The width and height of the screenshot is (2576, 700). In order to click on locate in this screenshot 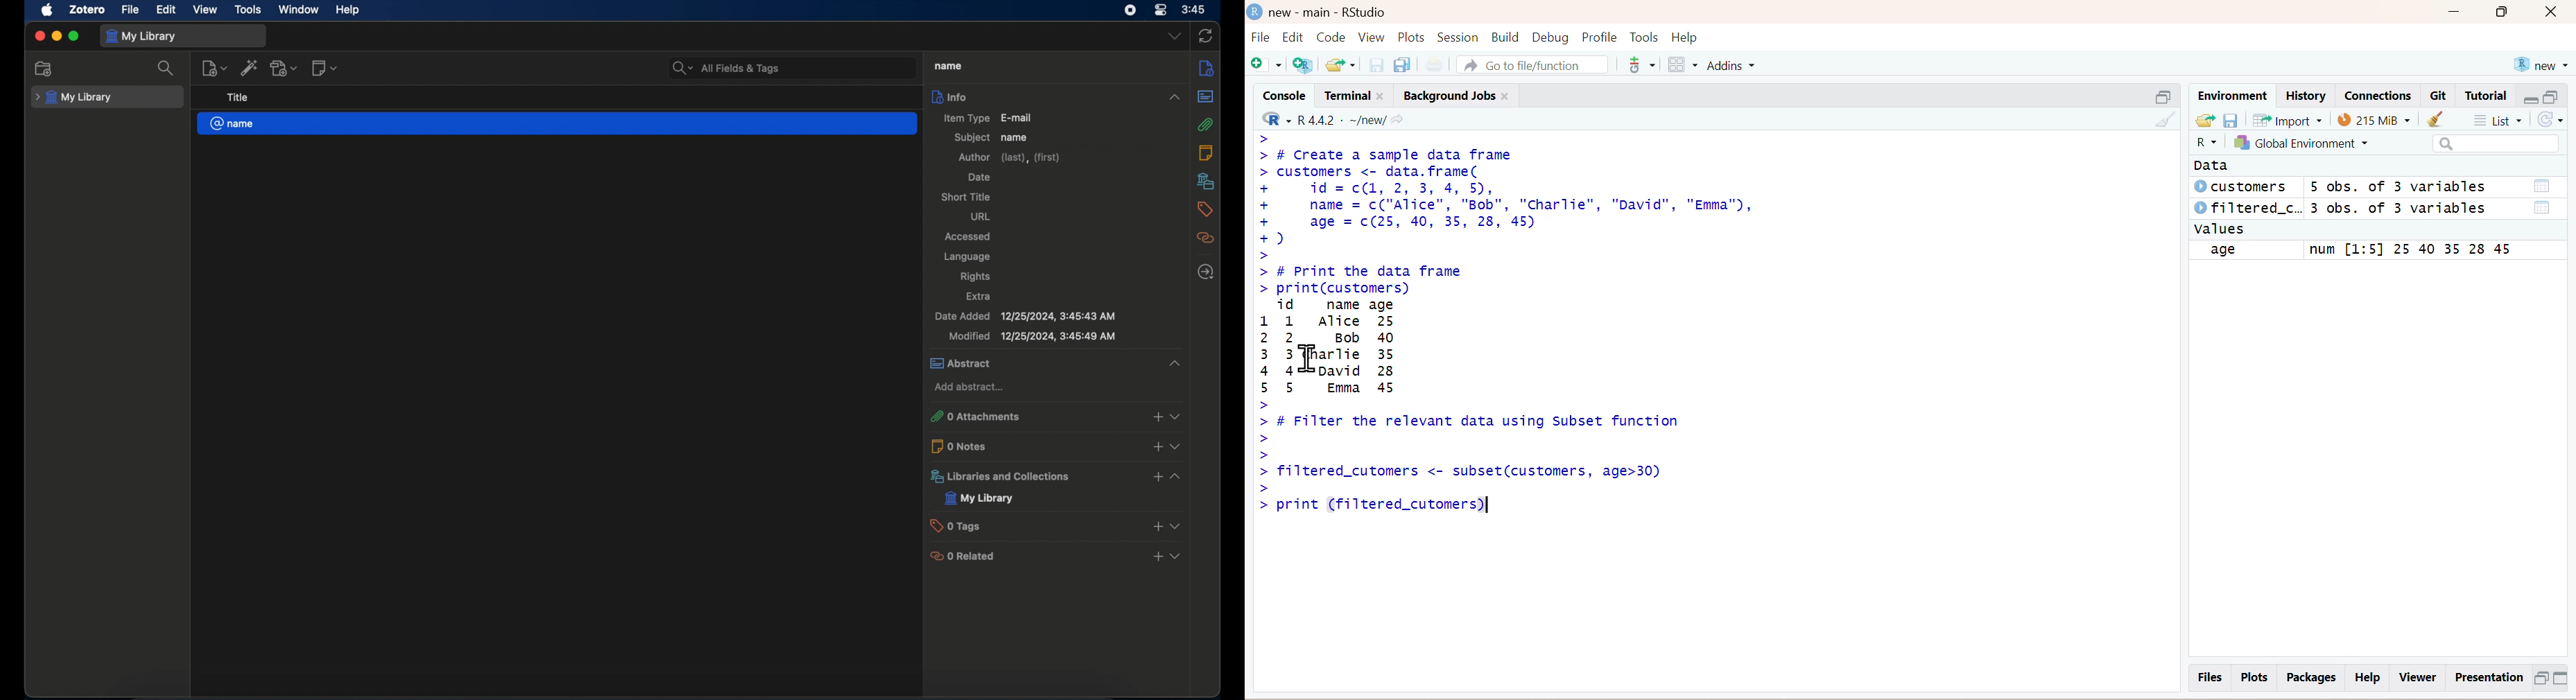, I will do `click(1205, 272)`.